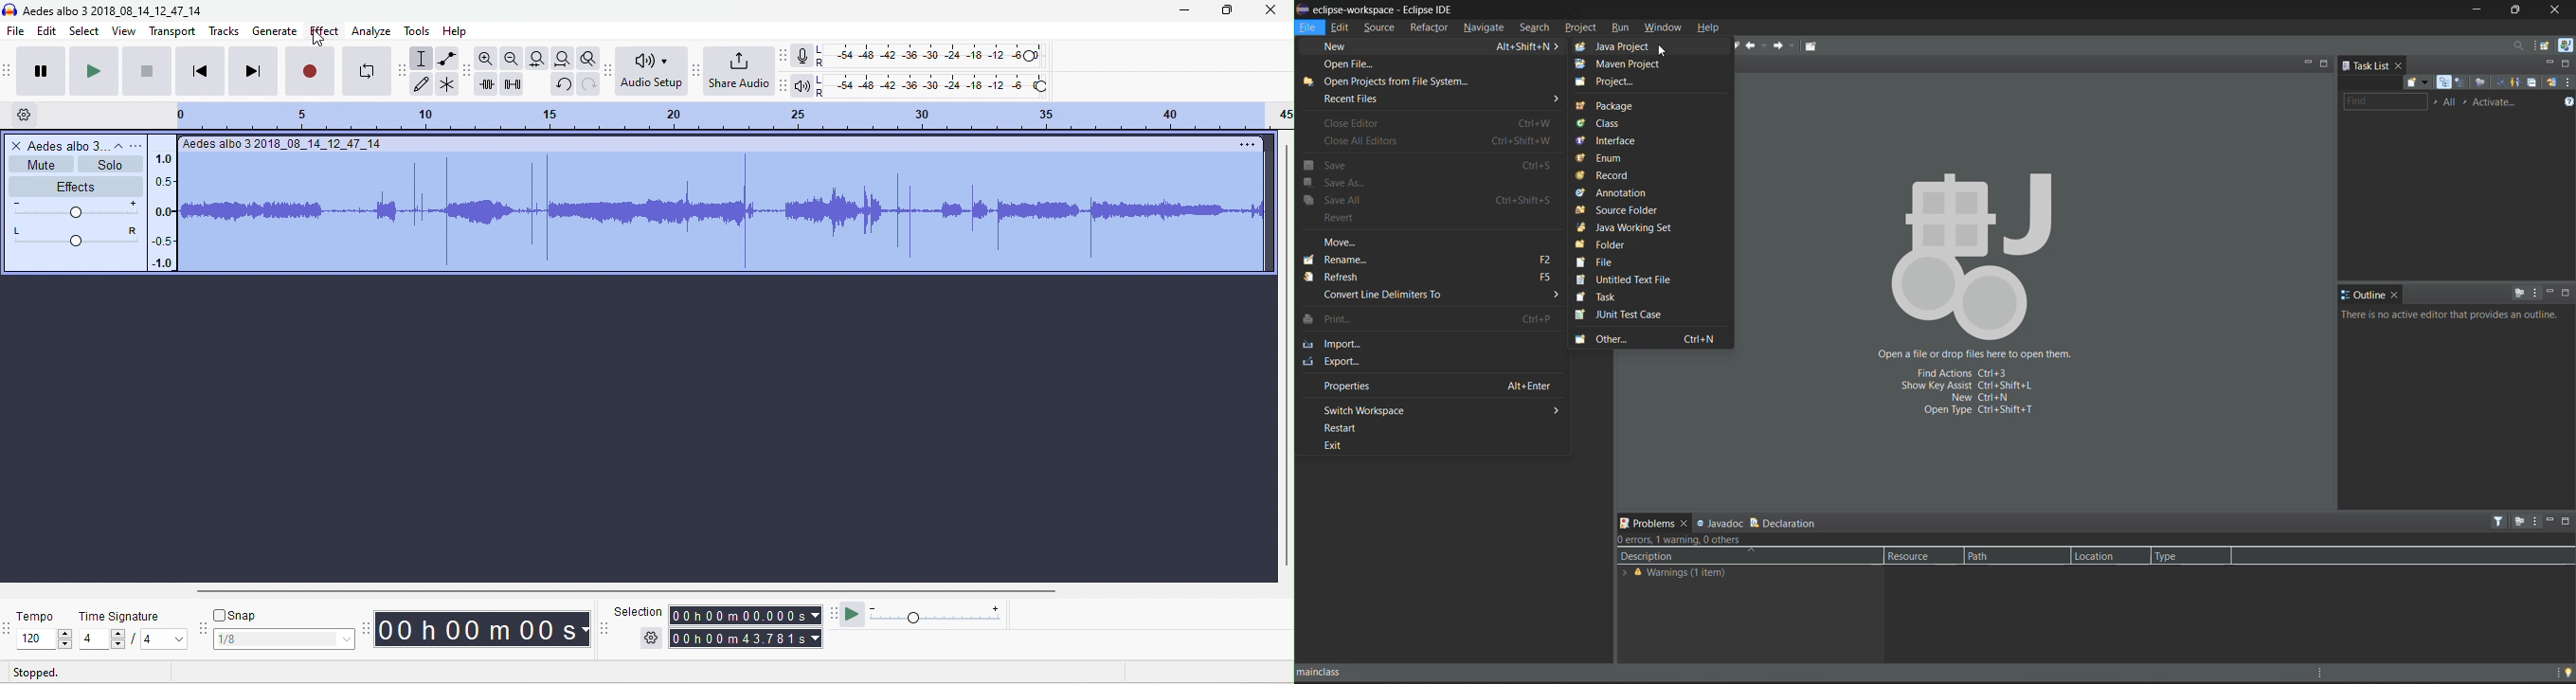  I want to click on looping region, so click(734, 118).